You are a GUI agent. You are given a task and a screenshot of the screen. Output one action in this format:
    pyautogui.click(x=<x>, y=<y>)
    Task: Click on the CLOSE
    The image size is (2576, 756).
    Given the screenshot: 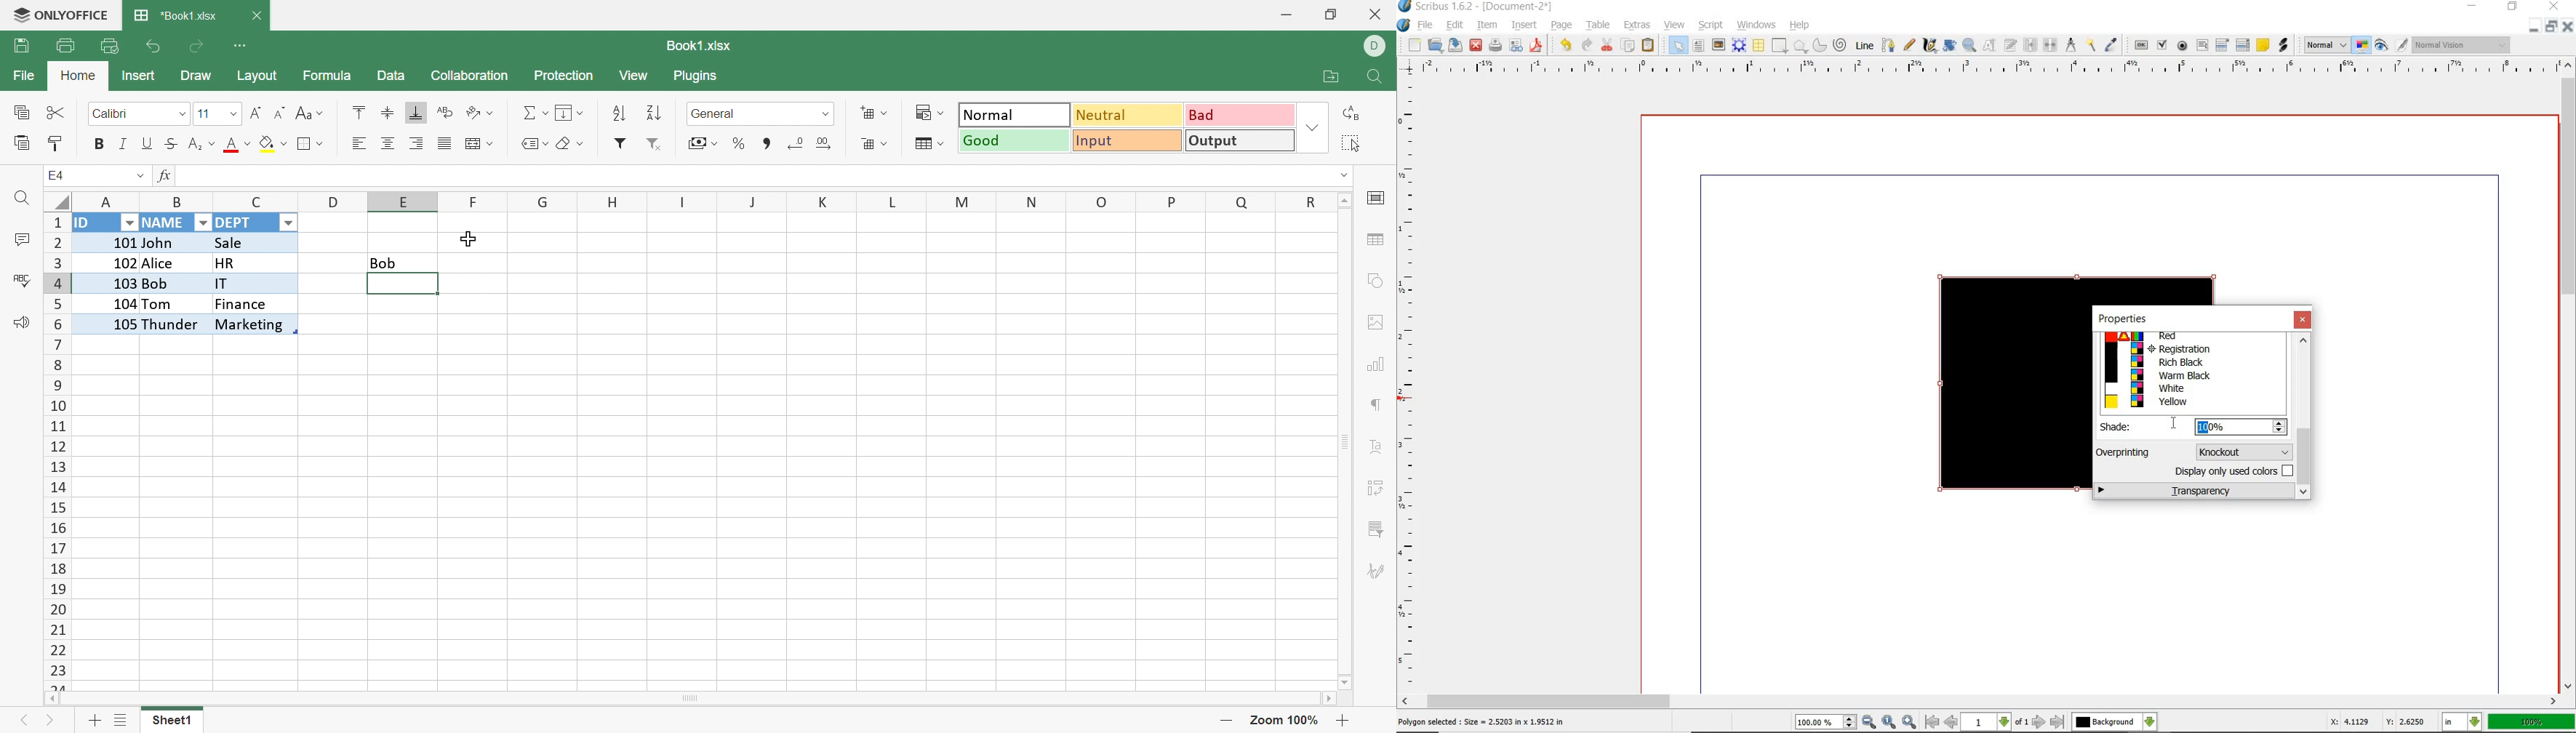 What is the action you would take?
    pyautogui.click(x=2555, y=8)
    